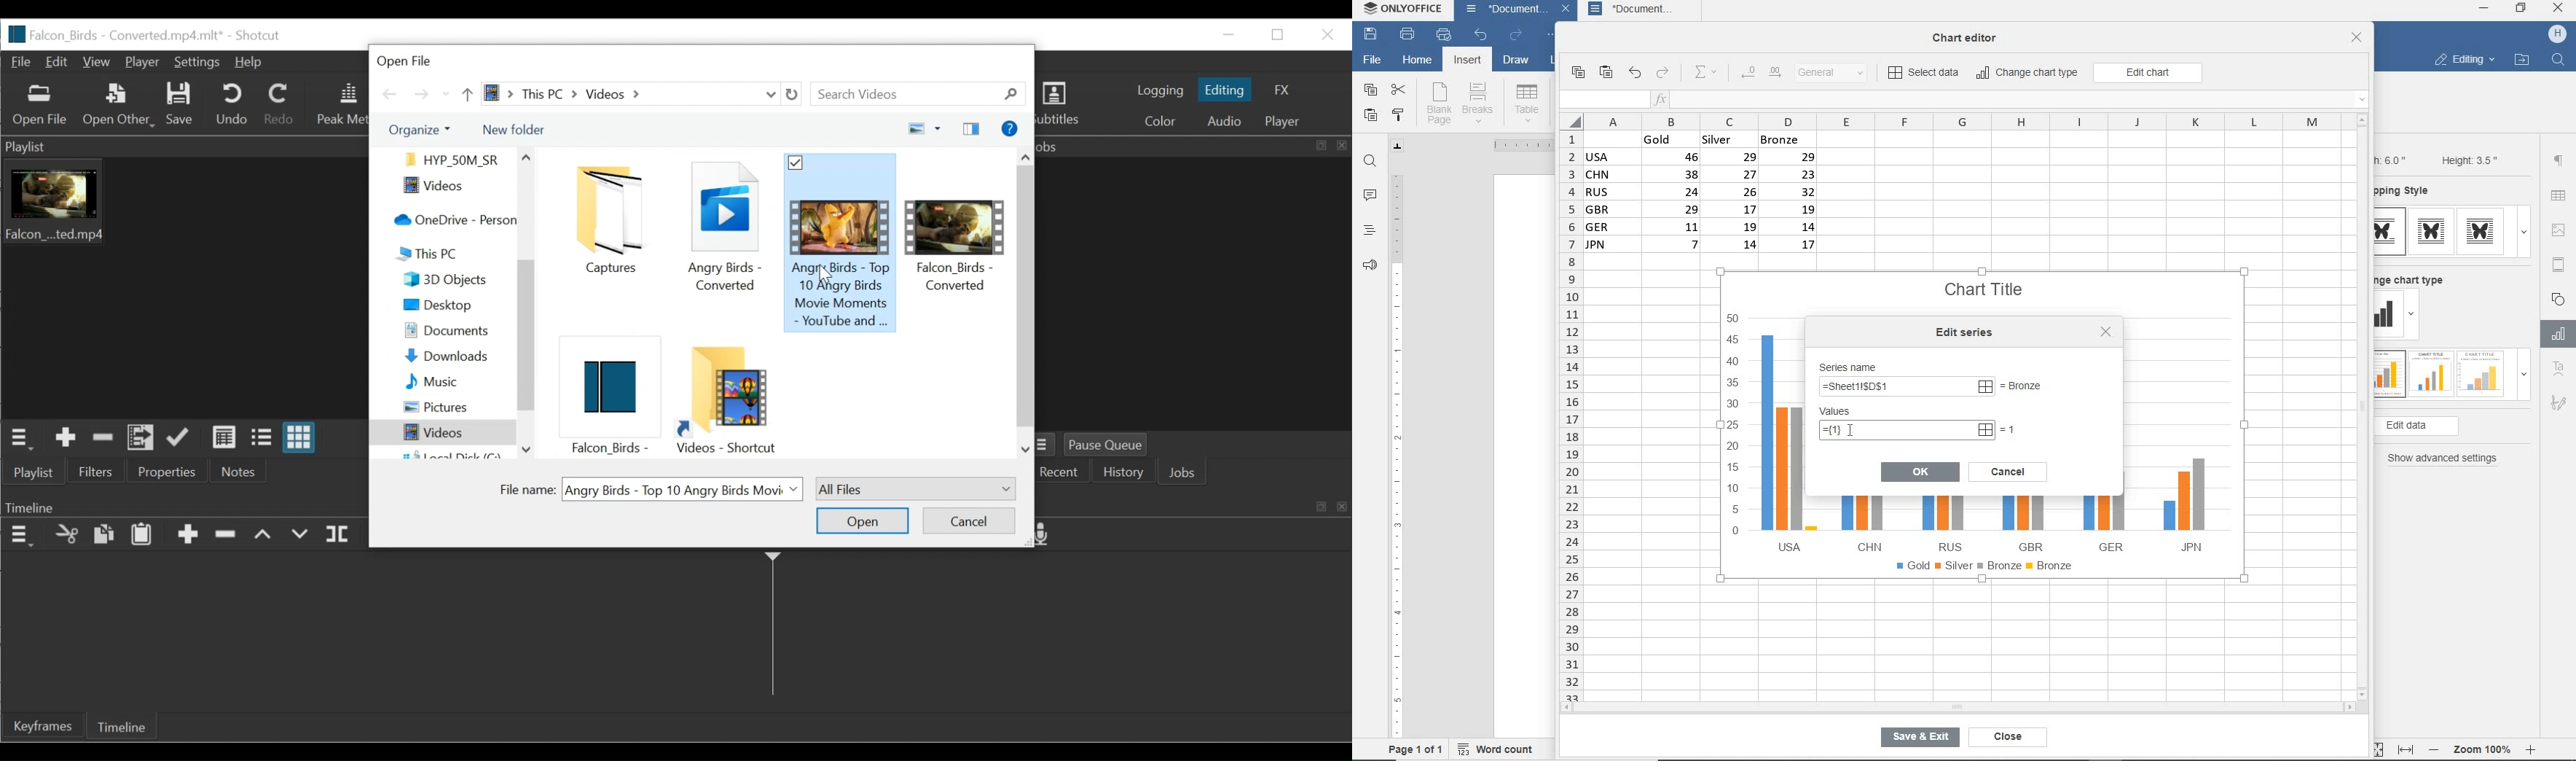  What do you see at coordinates (182, 438) in the screenshot?
I see `Update` at bounding box center [182, 438].